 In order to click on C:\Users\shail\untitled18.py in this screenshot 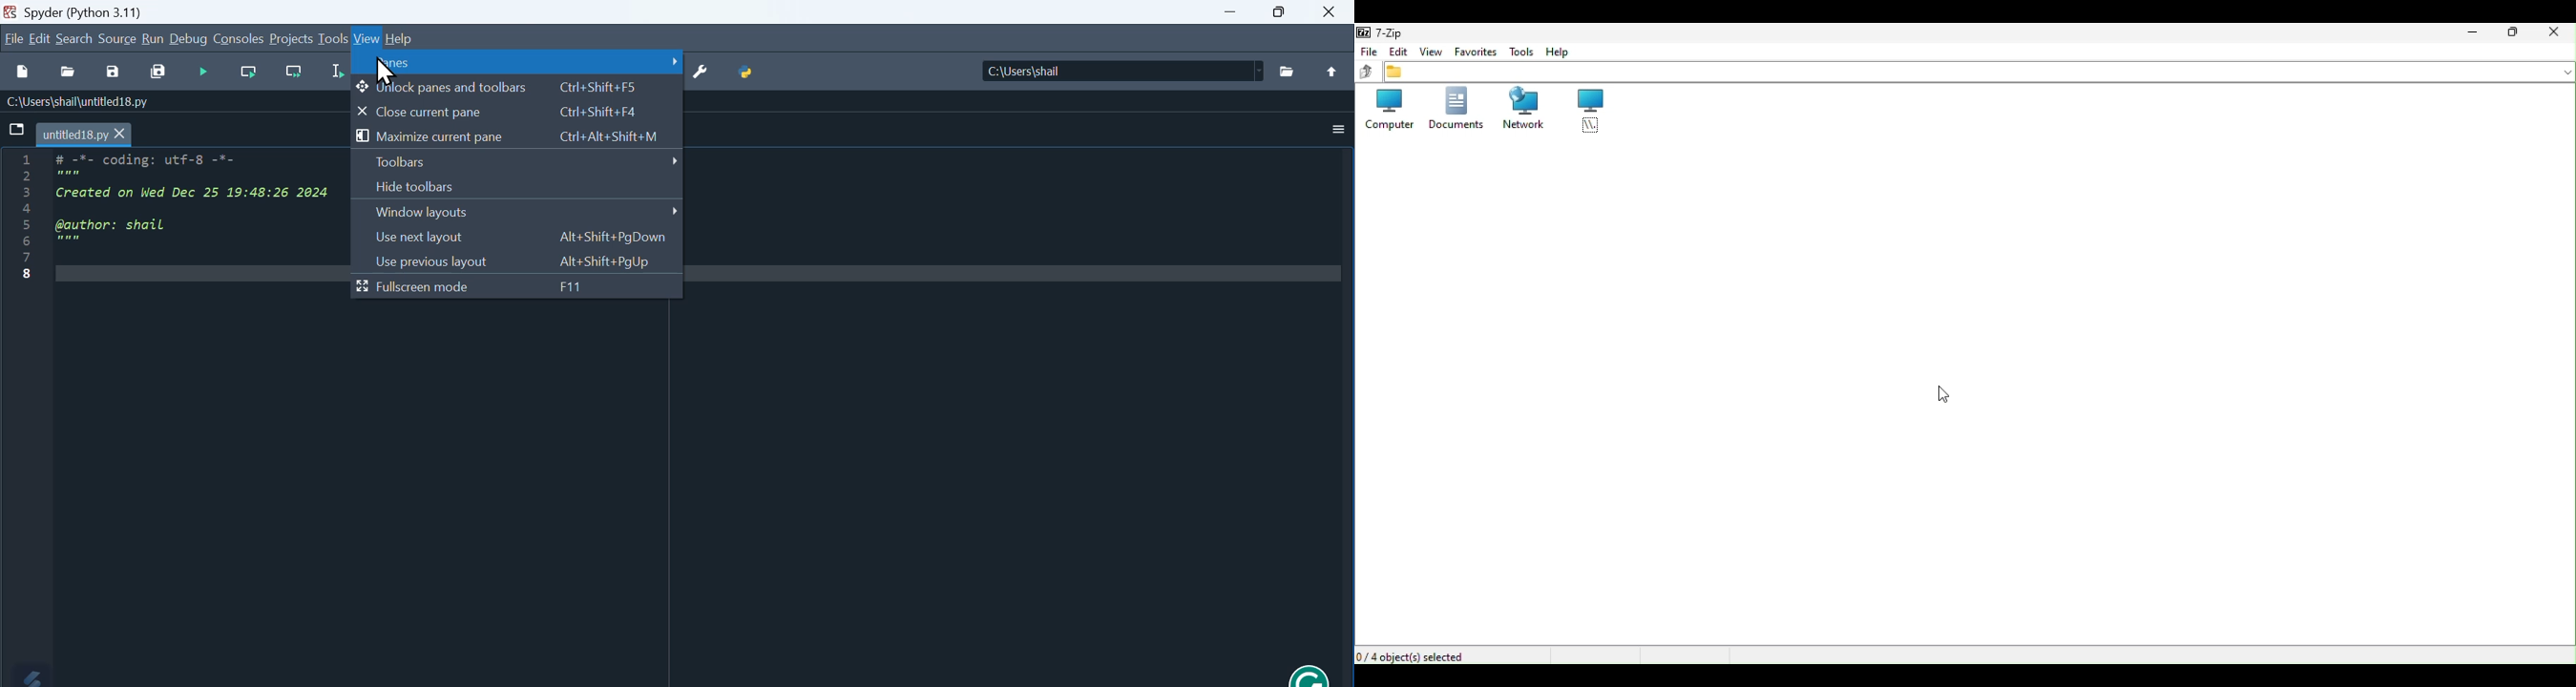, I will do `click(80, 102)`.